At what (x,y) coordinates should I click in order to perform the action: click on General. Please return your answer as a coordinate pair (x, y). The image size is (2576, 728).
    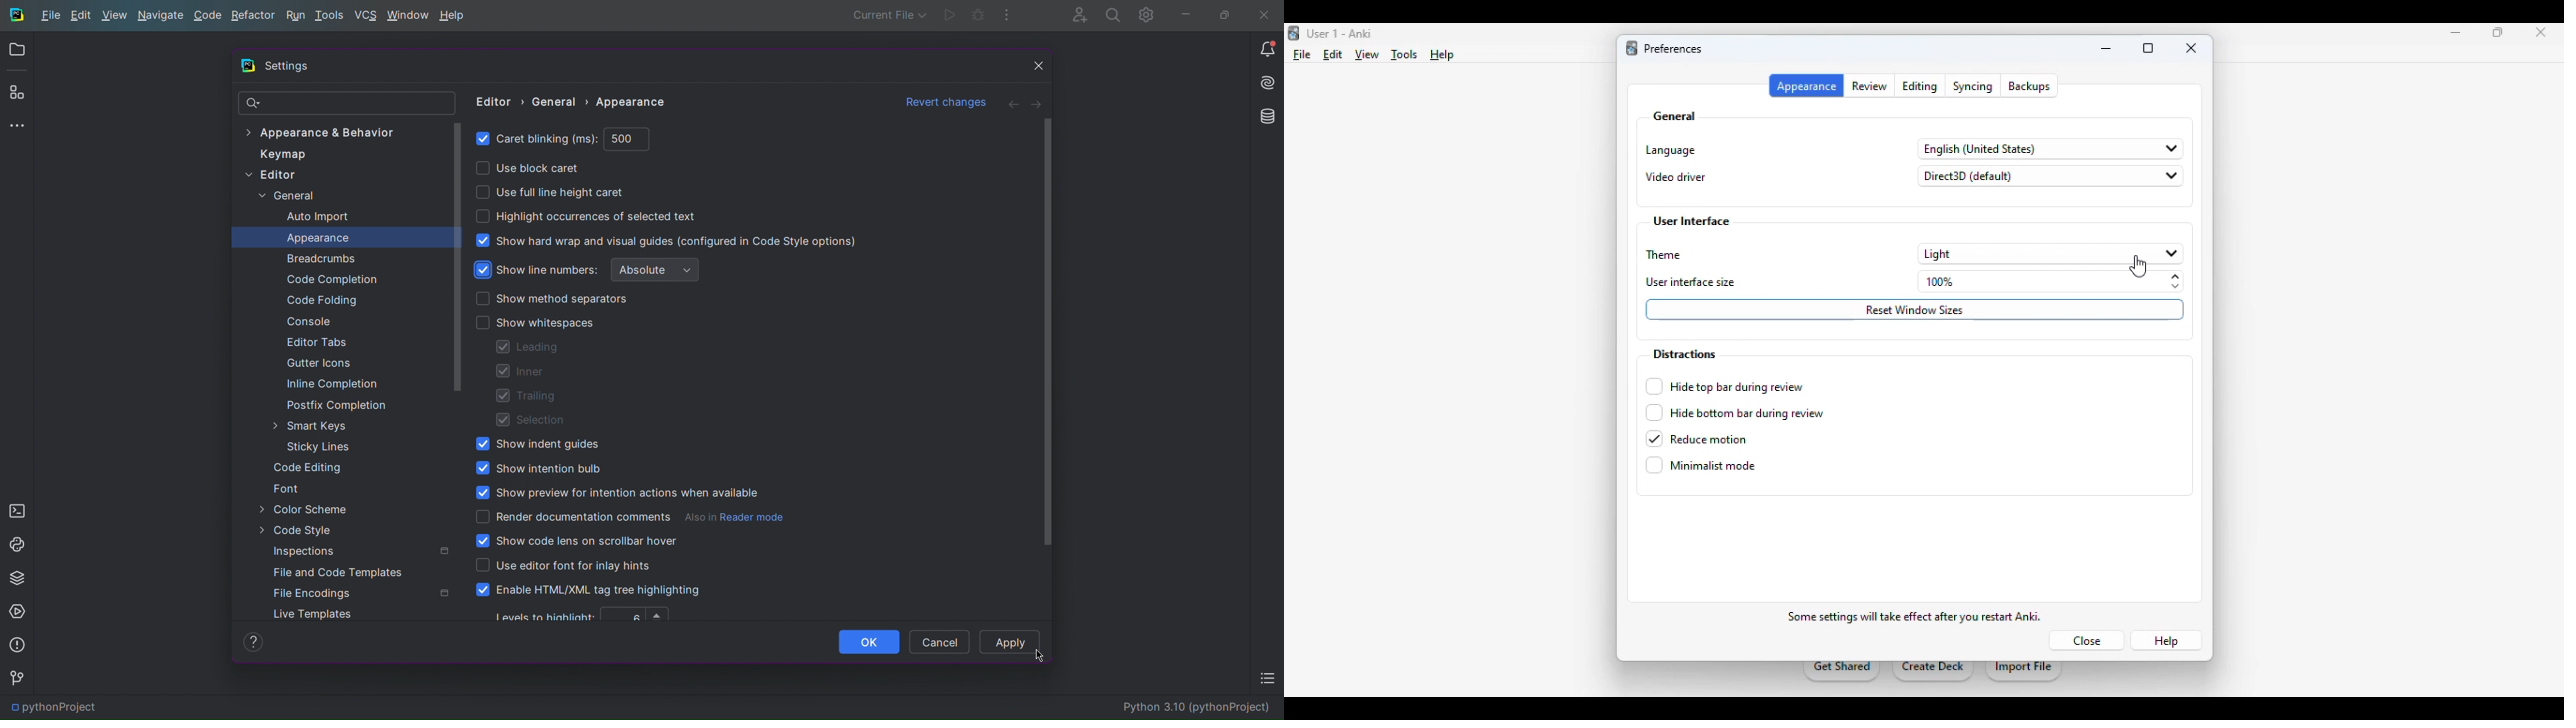
    Looking at the image, I should click on (288, 196).